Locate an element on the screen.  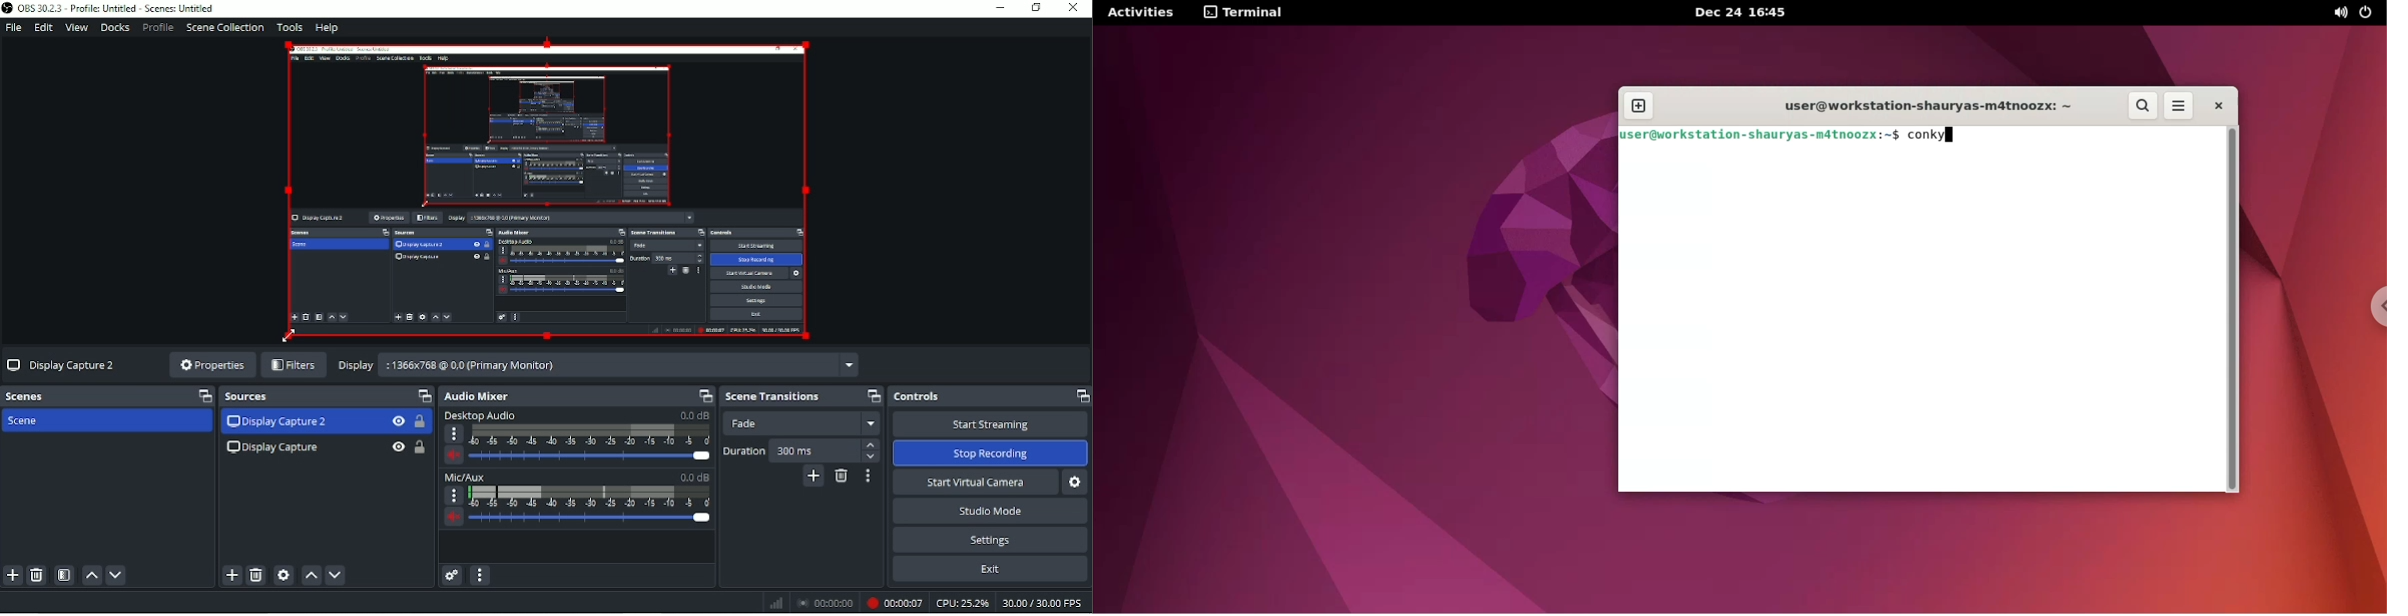
Maximize is located at coordinates (200, 396).